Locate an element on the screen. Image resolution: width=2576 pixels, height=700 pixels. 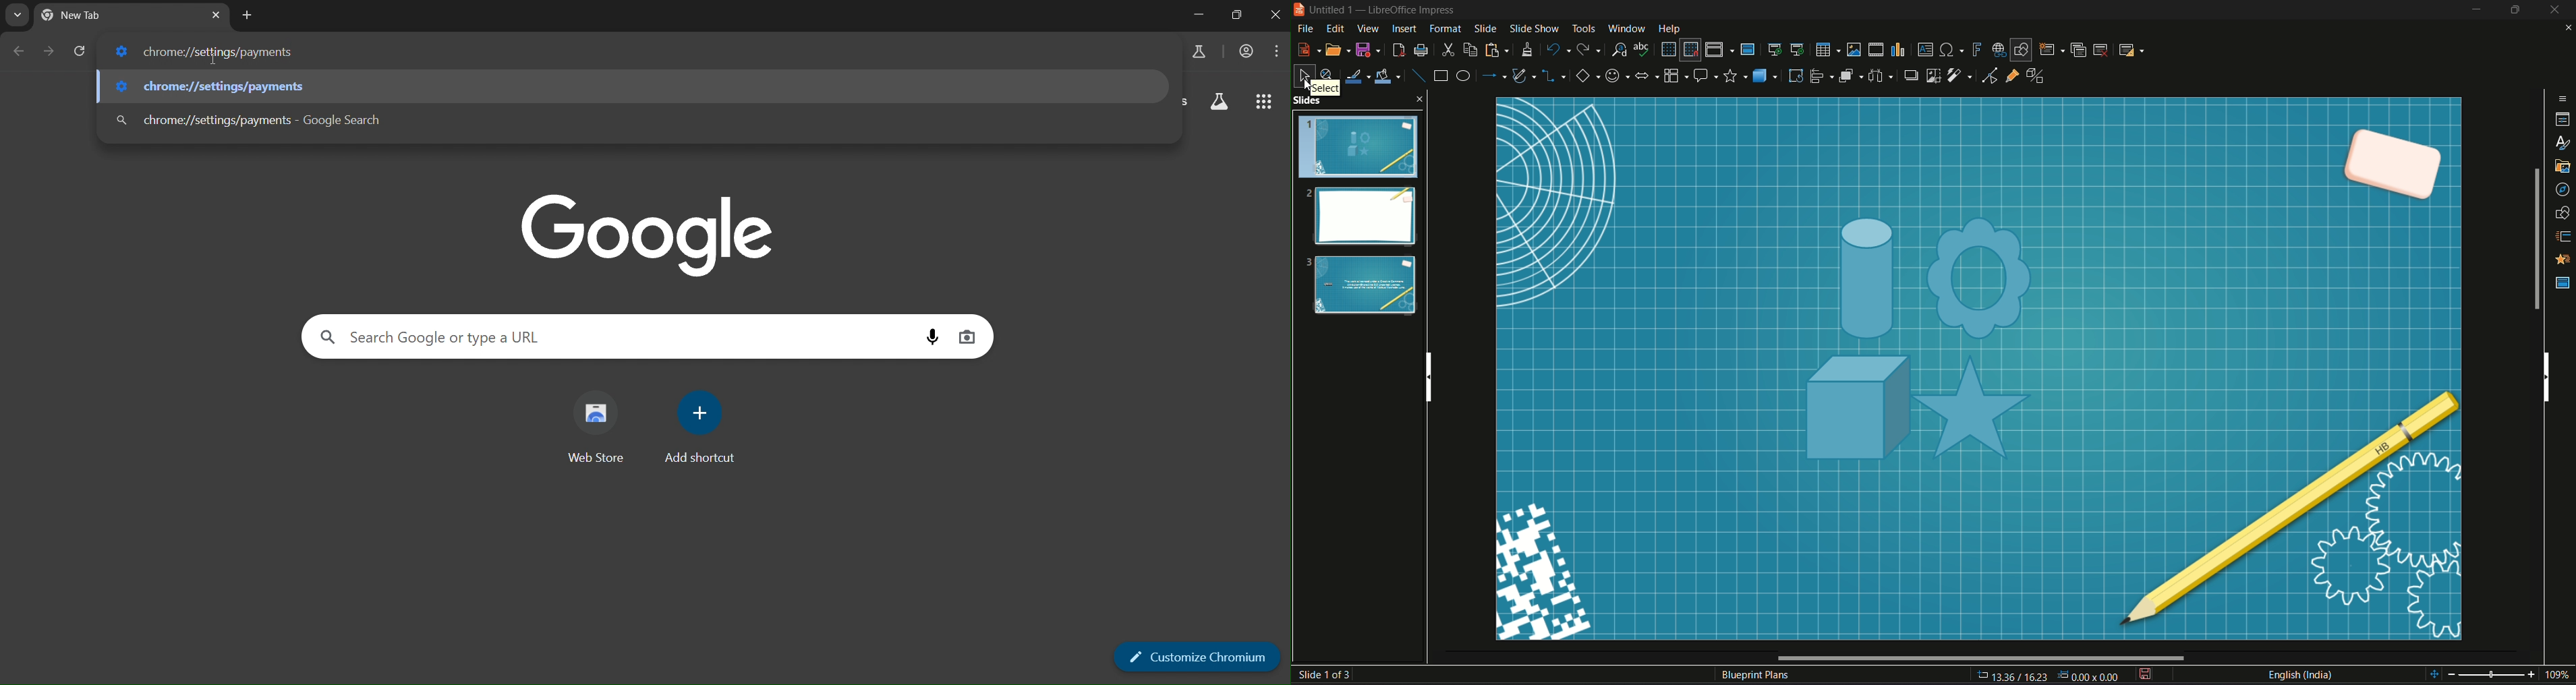
search labs is located at coordinates (1201, 54).